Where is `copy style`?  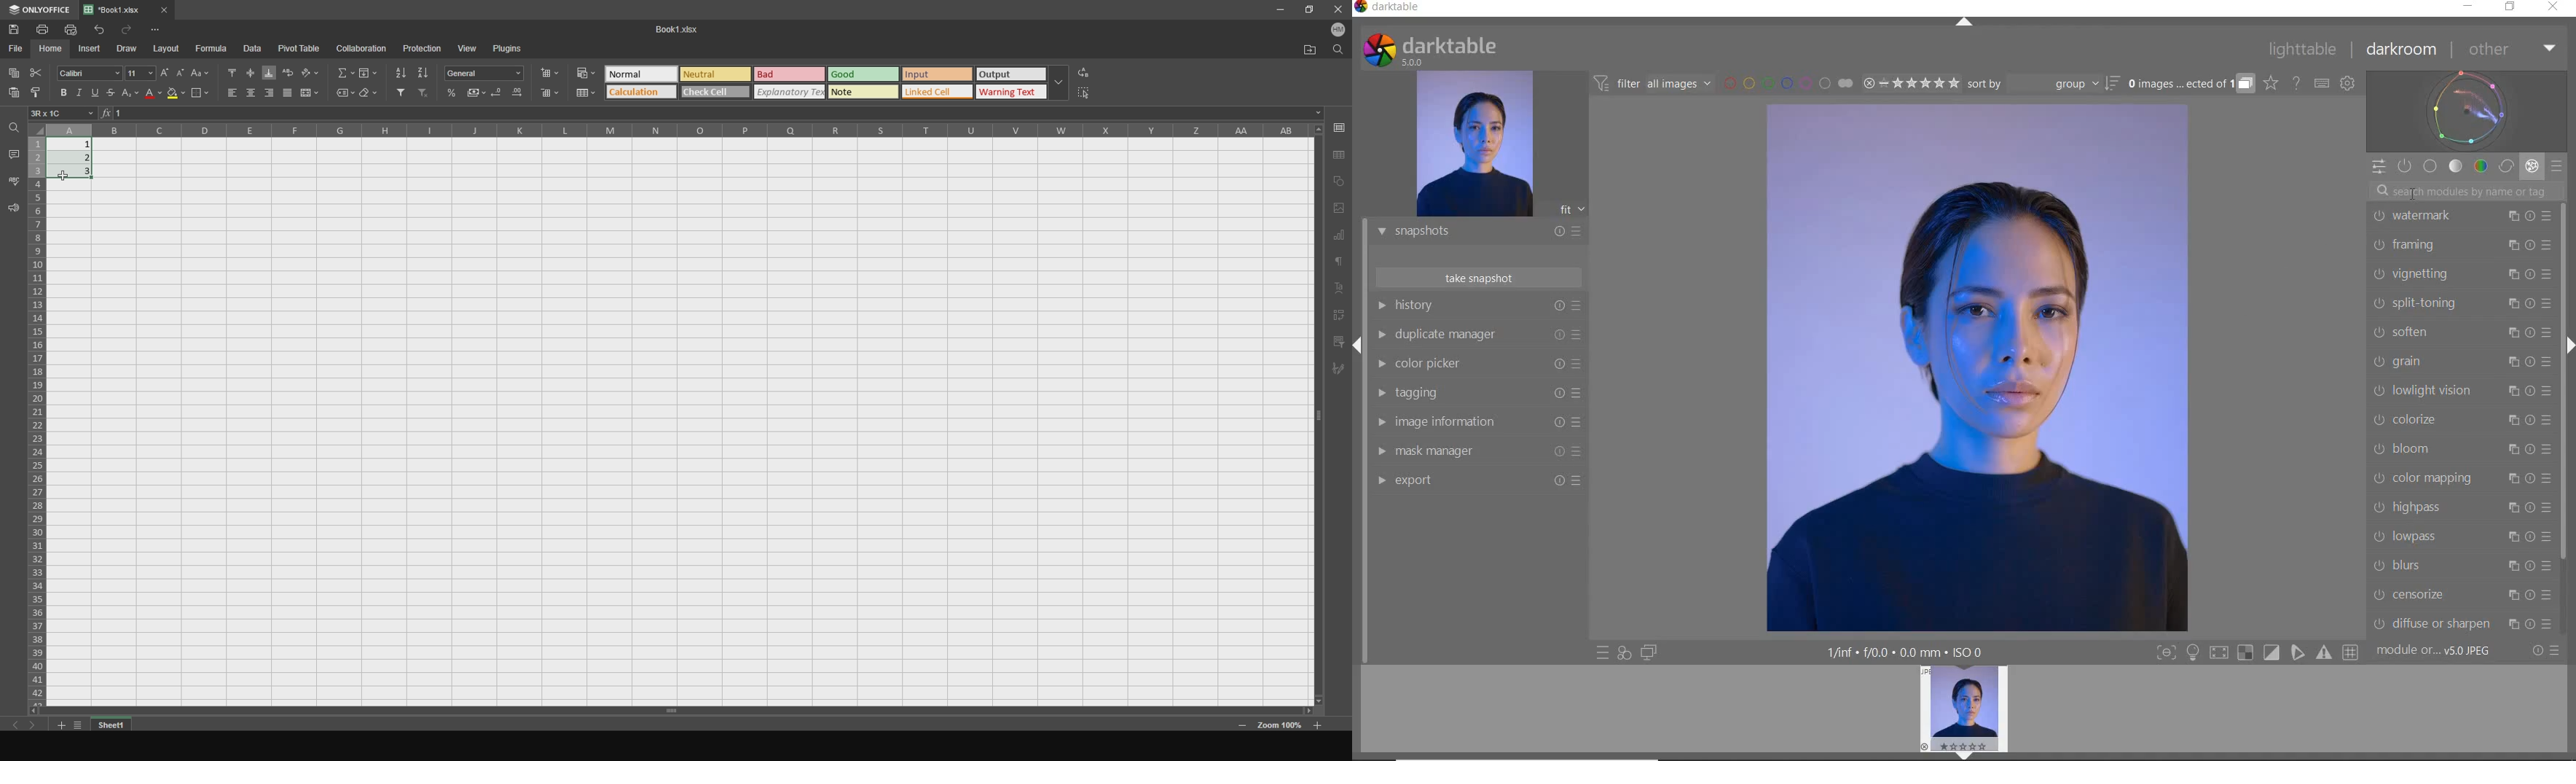 copy style is located at coordinates (37, 94).